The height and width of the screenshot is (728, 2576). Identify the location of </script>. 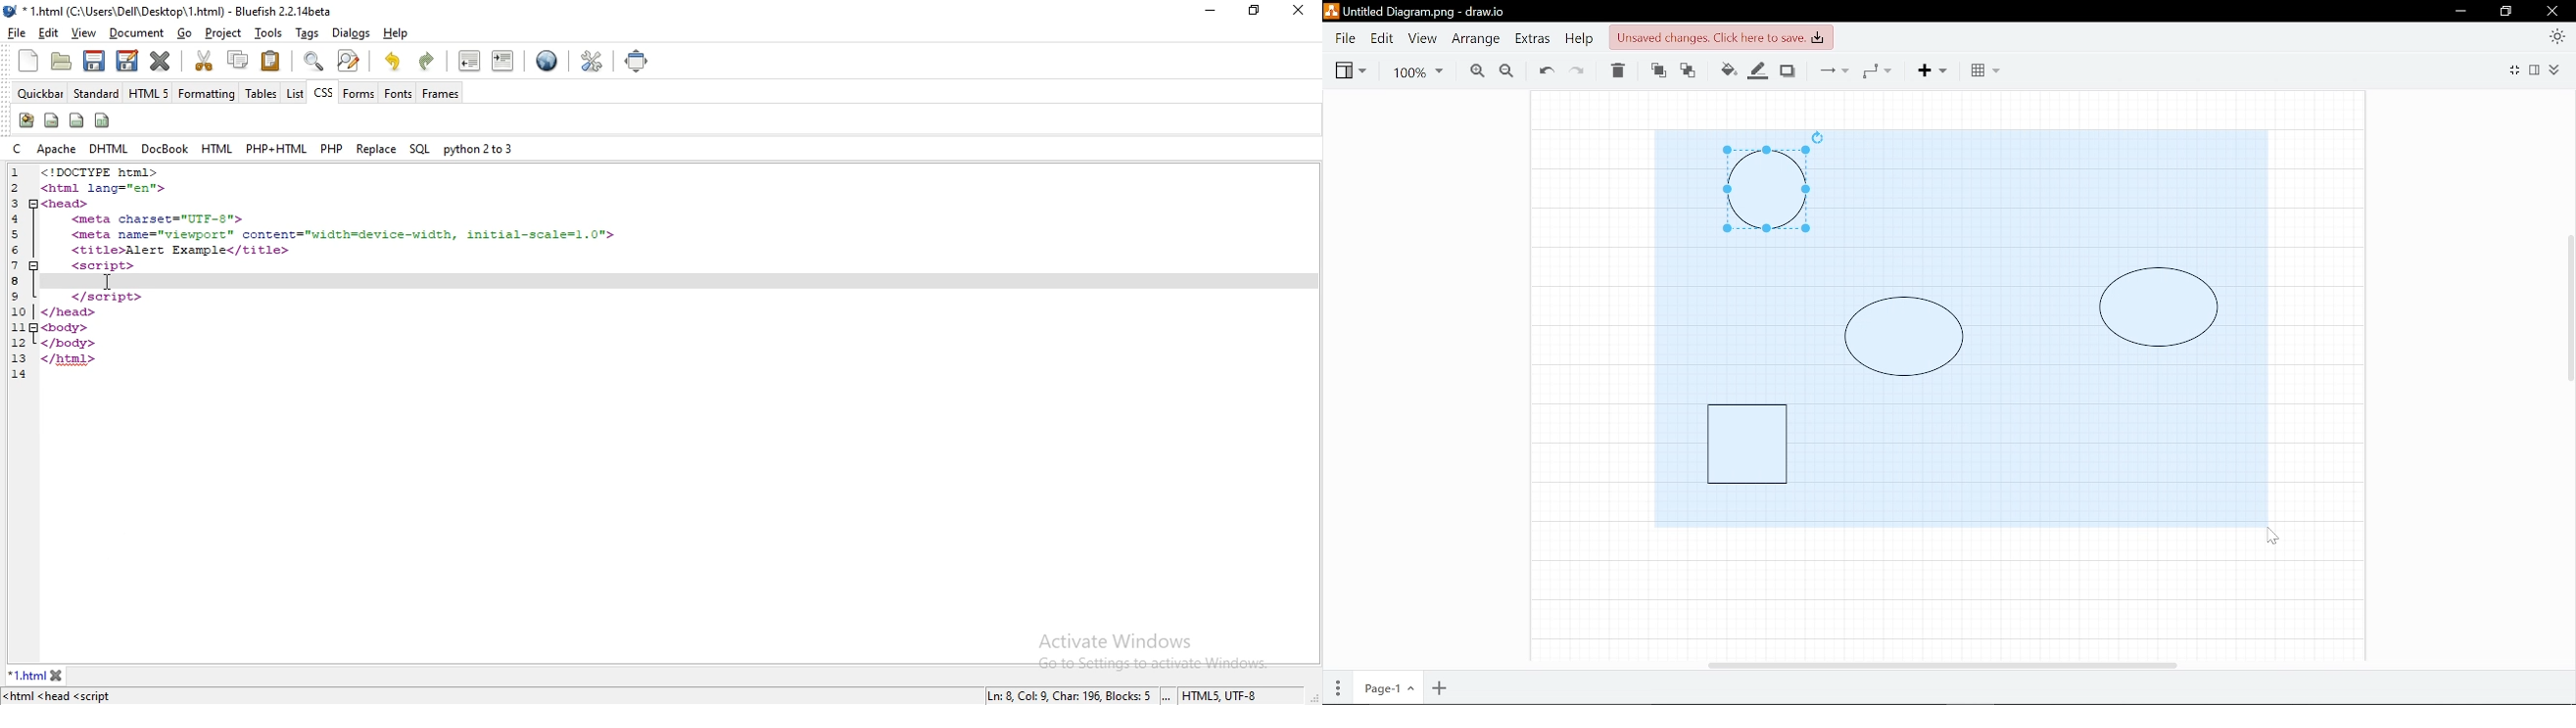
(105, 296).